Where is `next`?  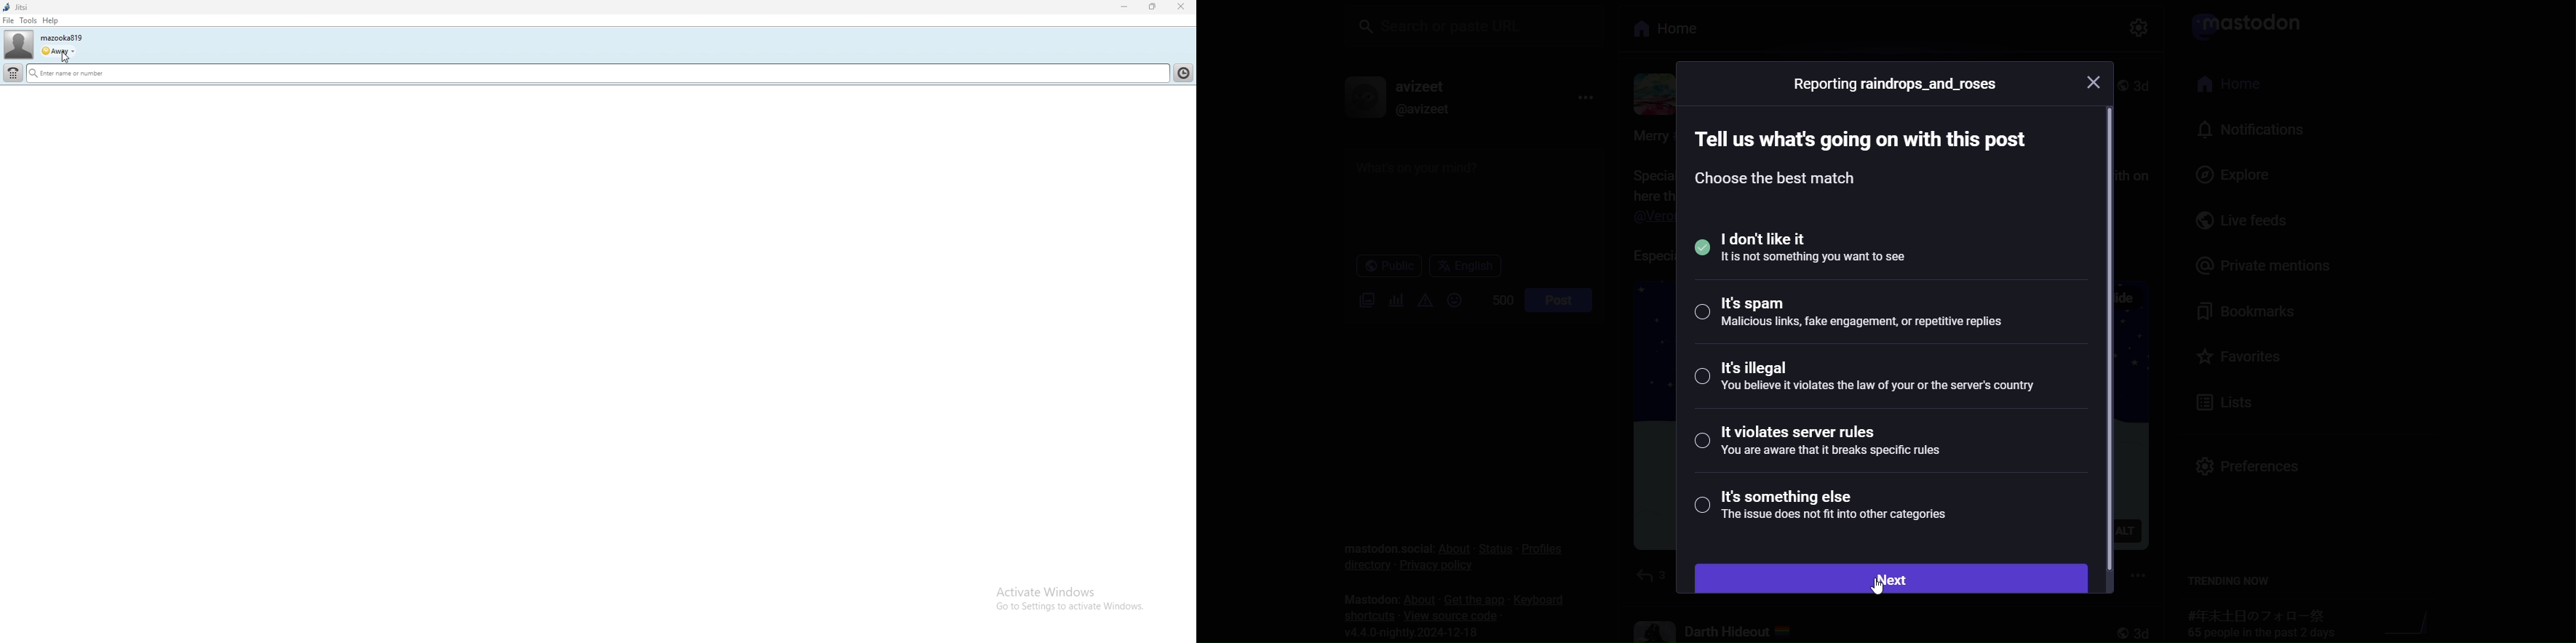
next is located at coordinates (1888, 575).